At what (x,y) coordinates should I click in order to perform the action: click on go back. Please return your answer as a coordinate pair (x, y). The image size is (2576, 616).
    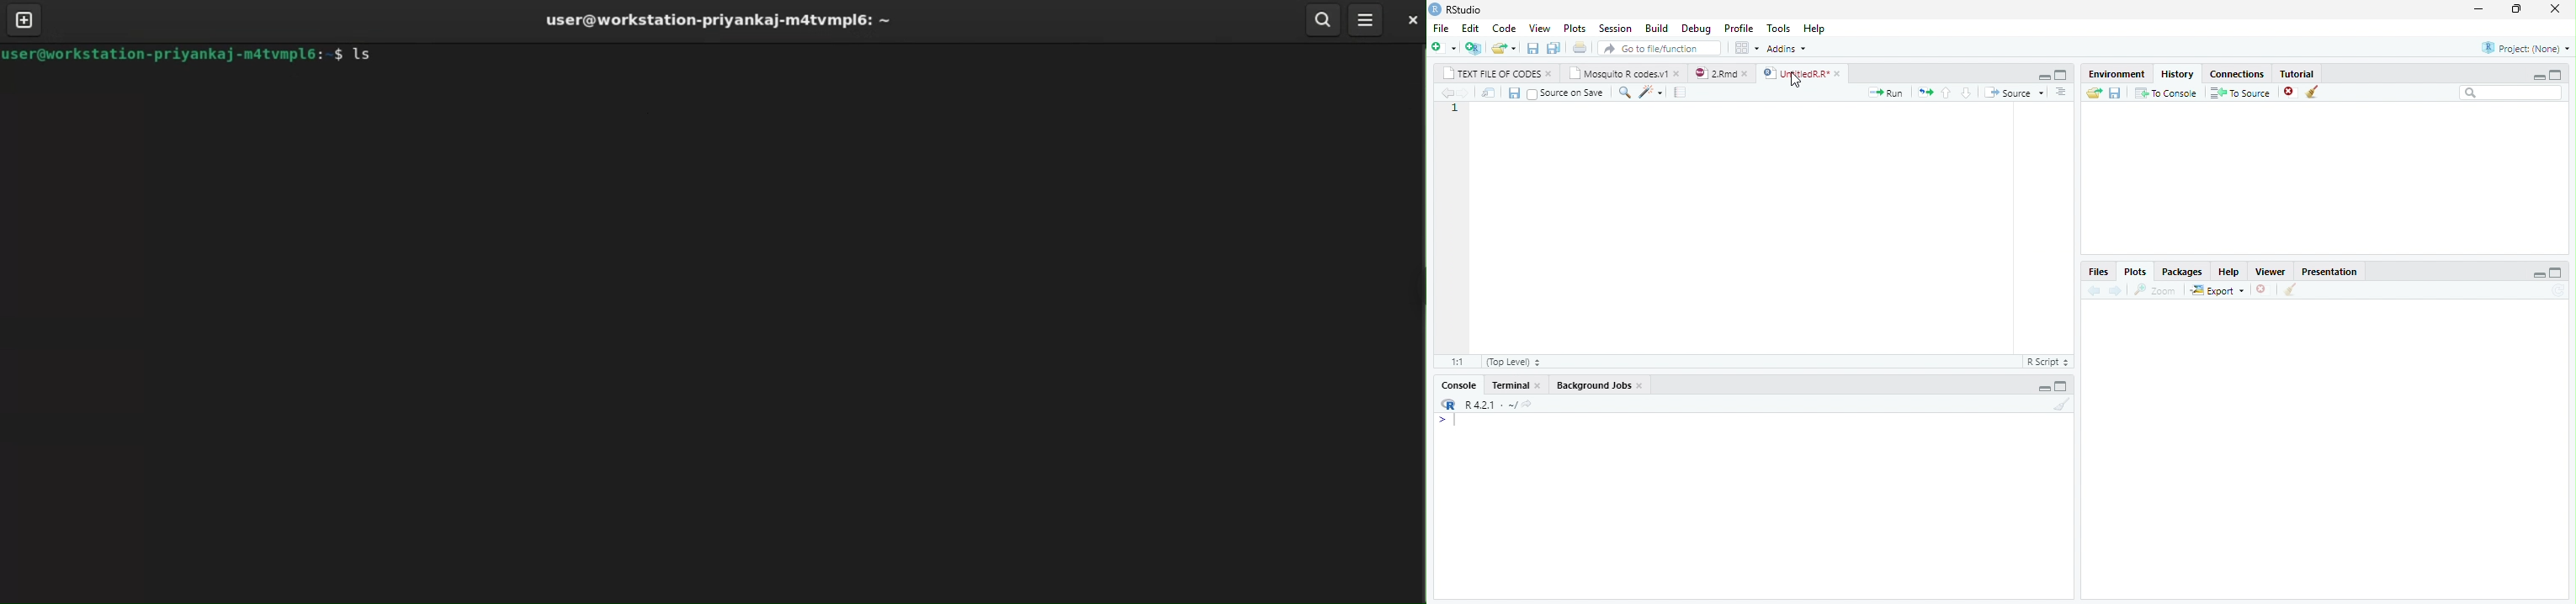
    Looking at the image, I should click on (1444, 93).